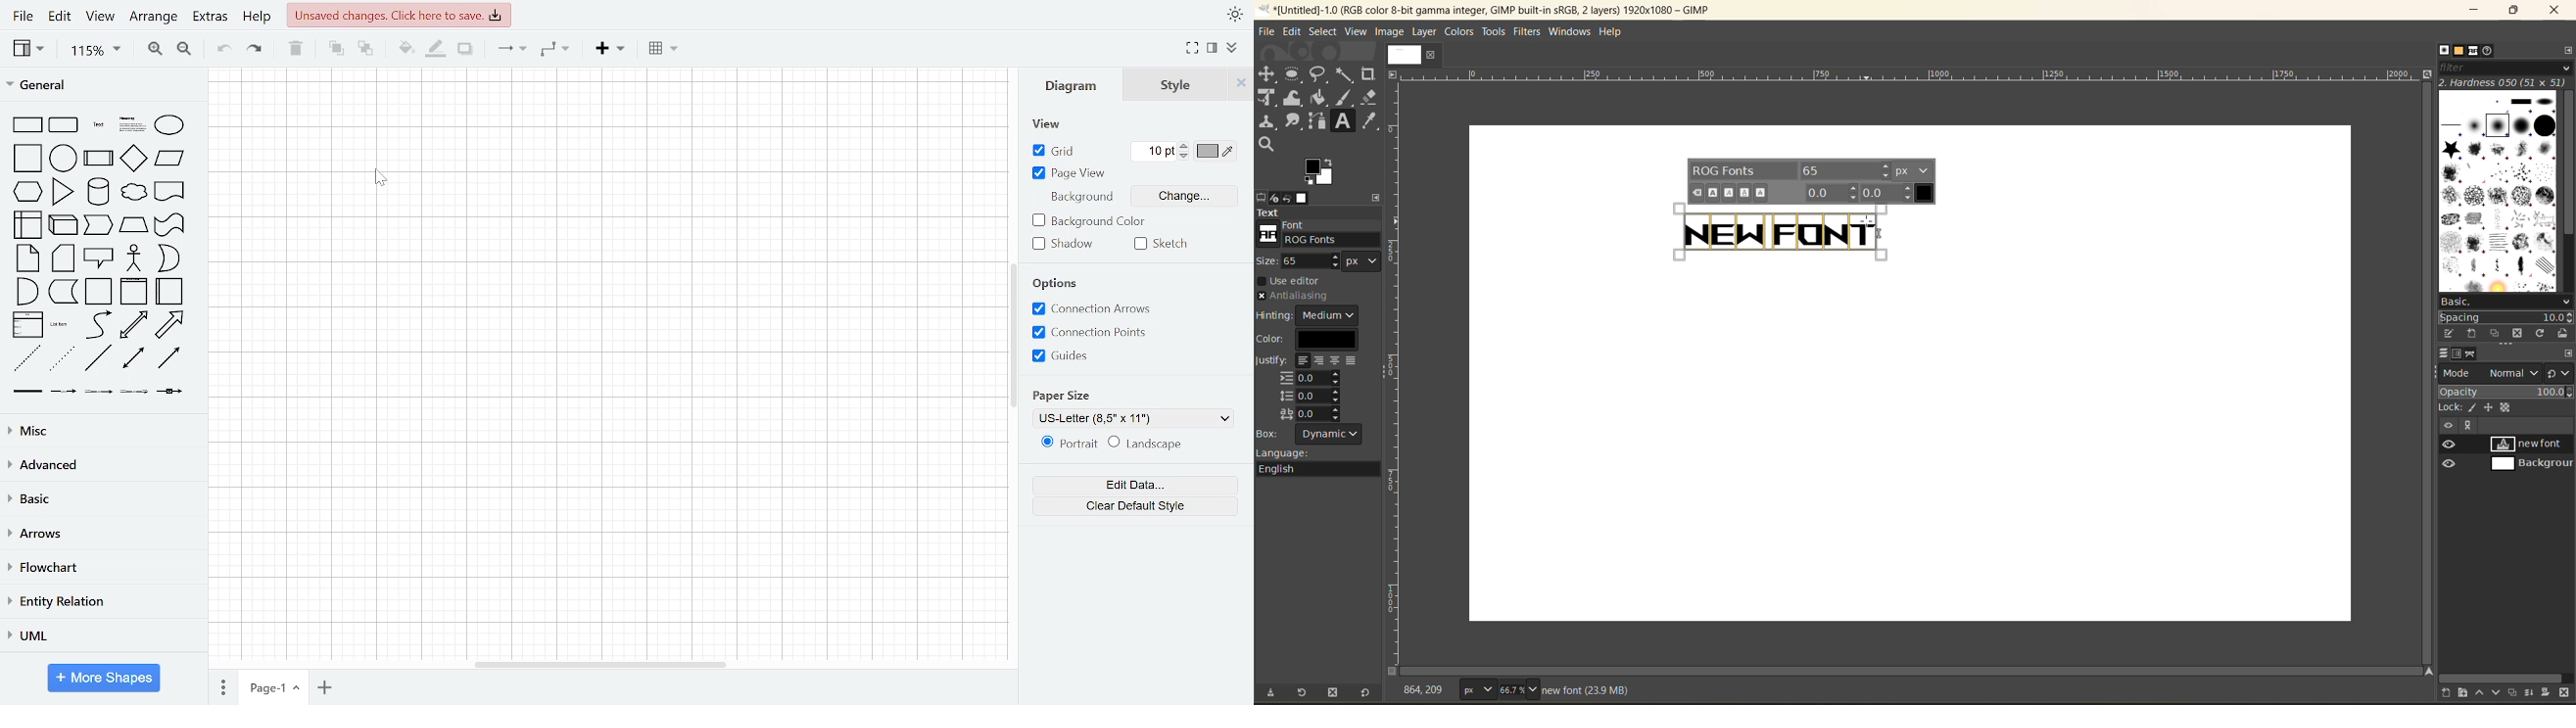 This screenshot has height=728, width=2576. What do you see at coordinates (1014, 337) in the screenshot?
I see `vertical scrollbar` at bounding box center [1014, 337].